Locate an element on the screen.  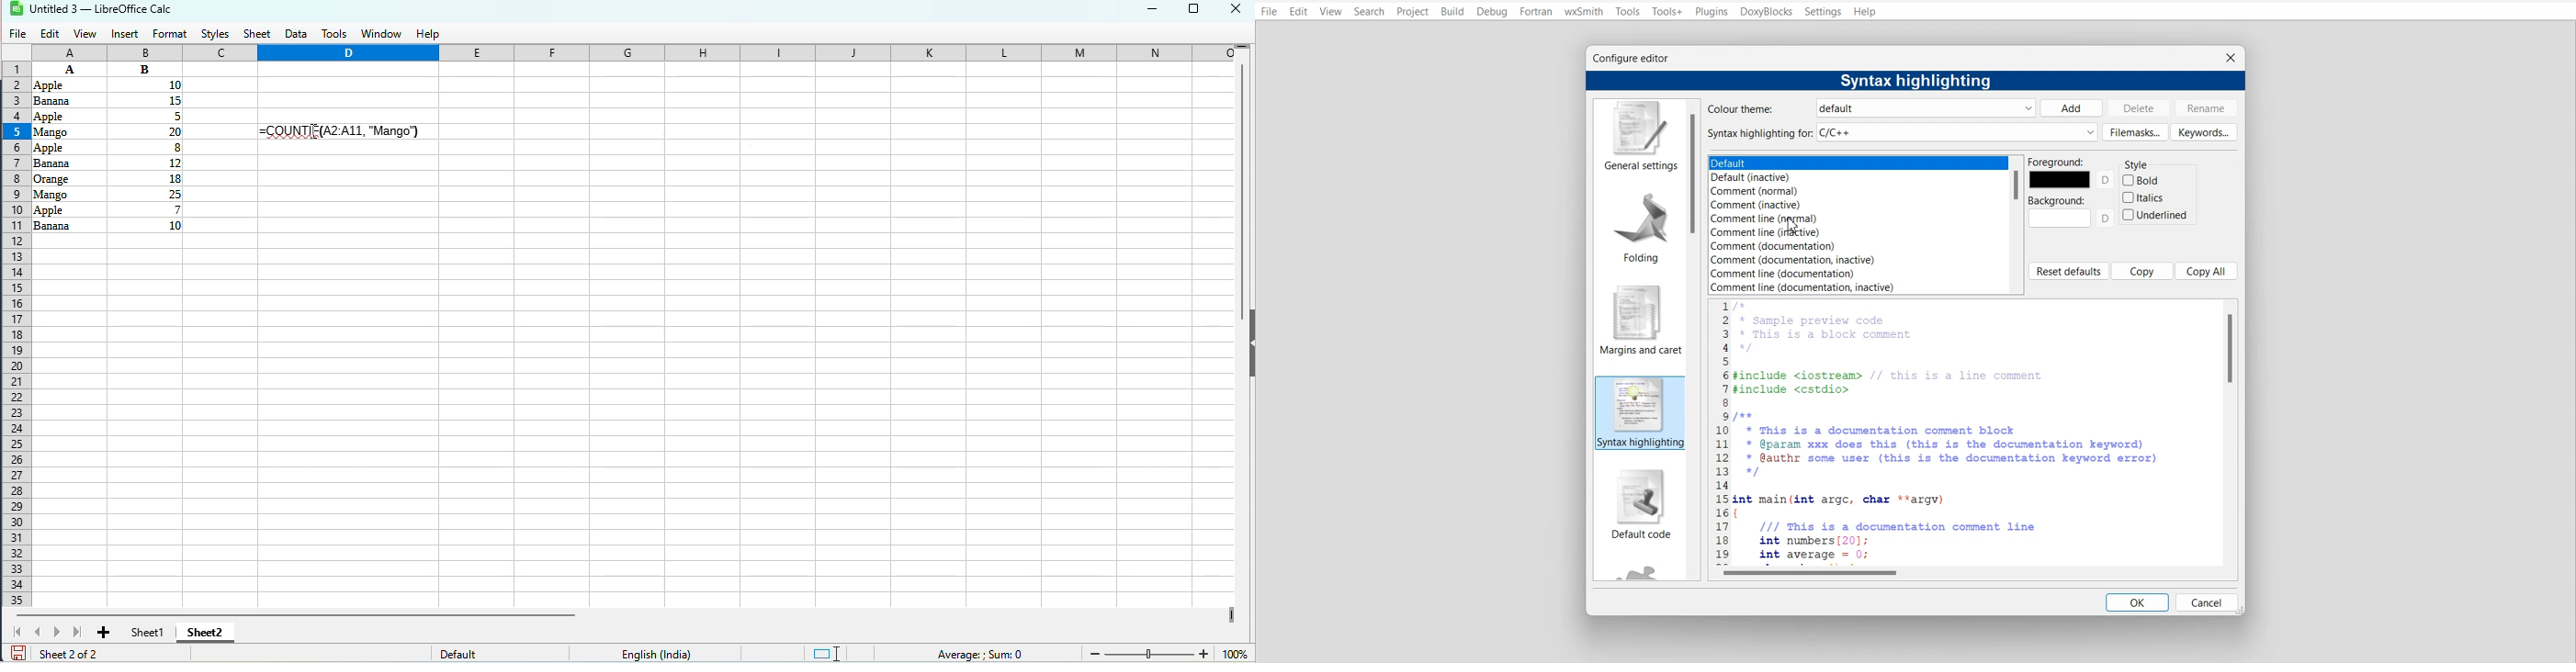
‘Comment line (documentation, inactive) is located at coordinates (1805, 288).